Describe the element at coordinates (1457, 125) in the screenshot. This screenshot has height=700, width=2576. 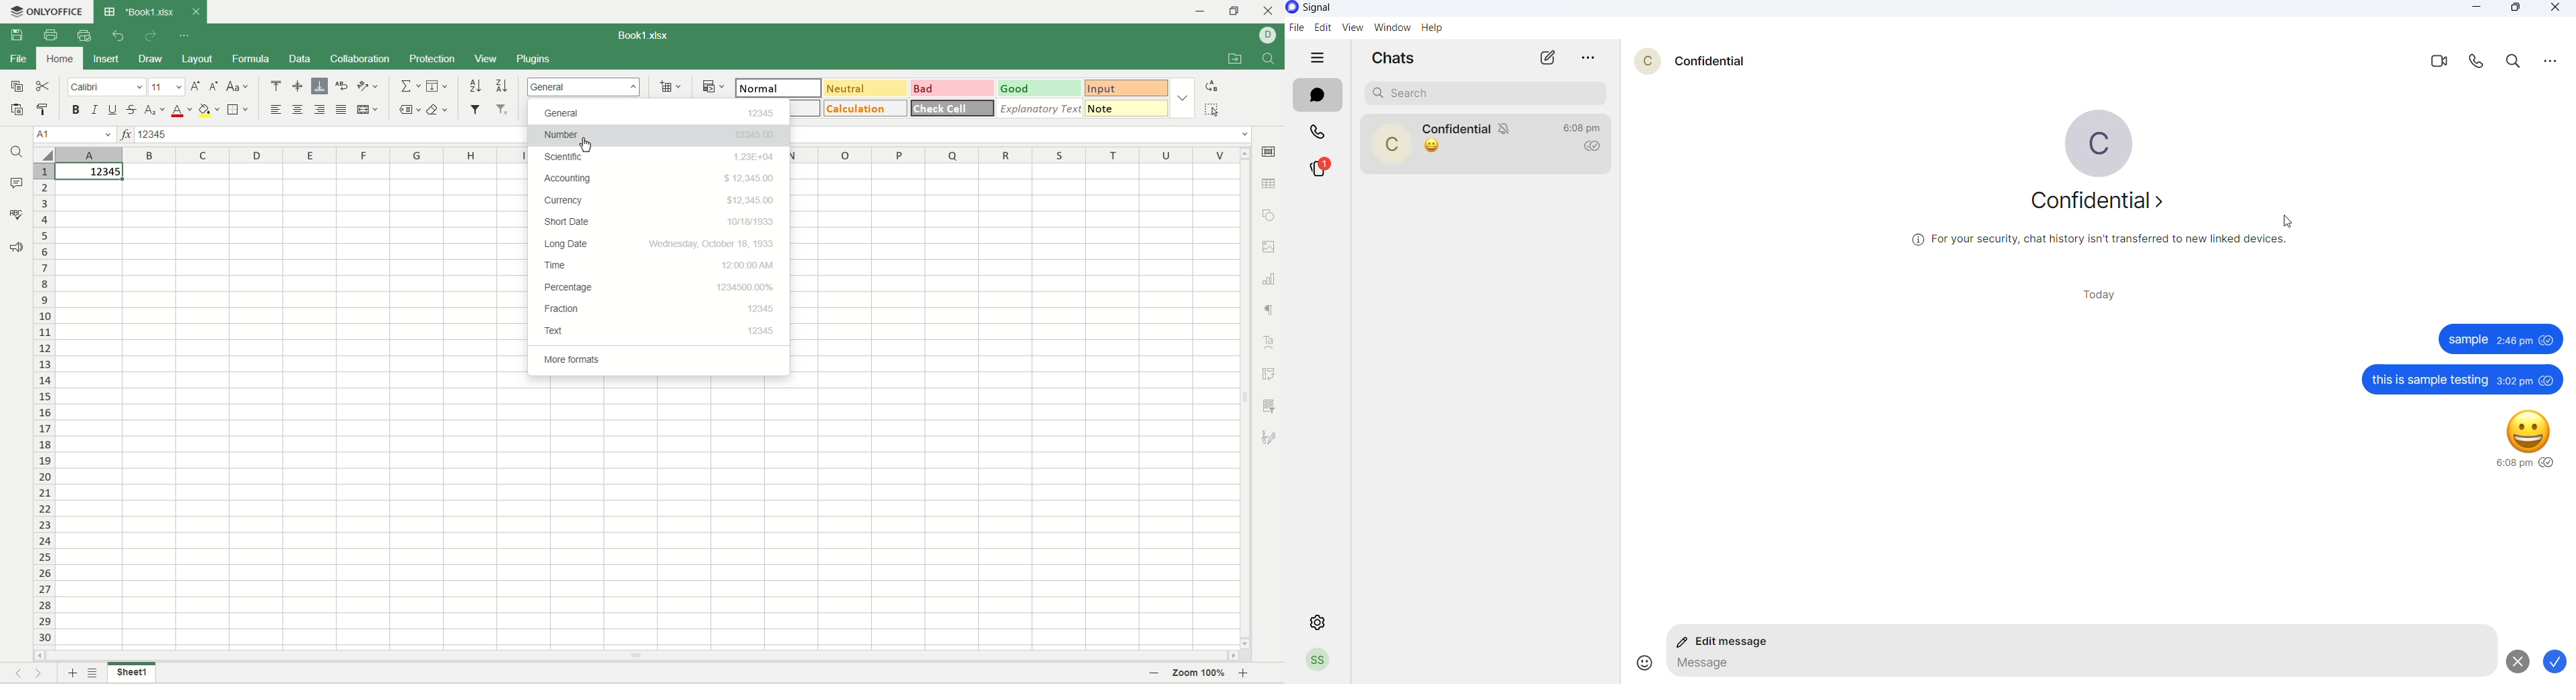
I see `Contact name` at that location.